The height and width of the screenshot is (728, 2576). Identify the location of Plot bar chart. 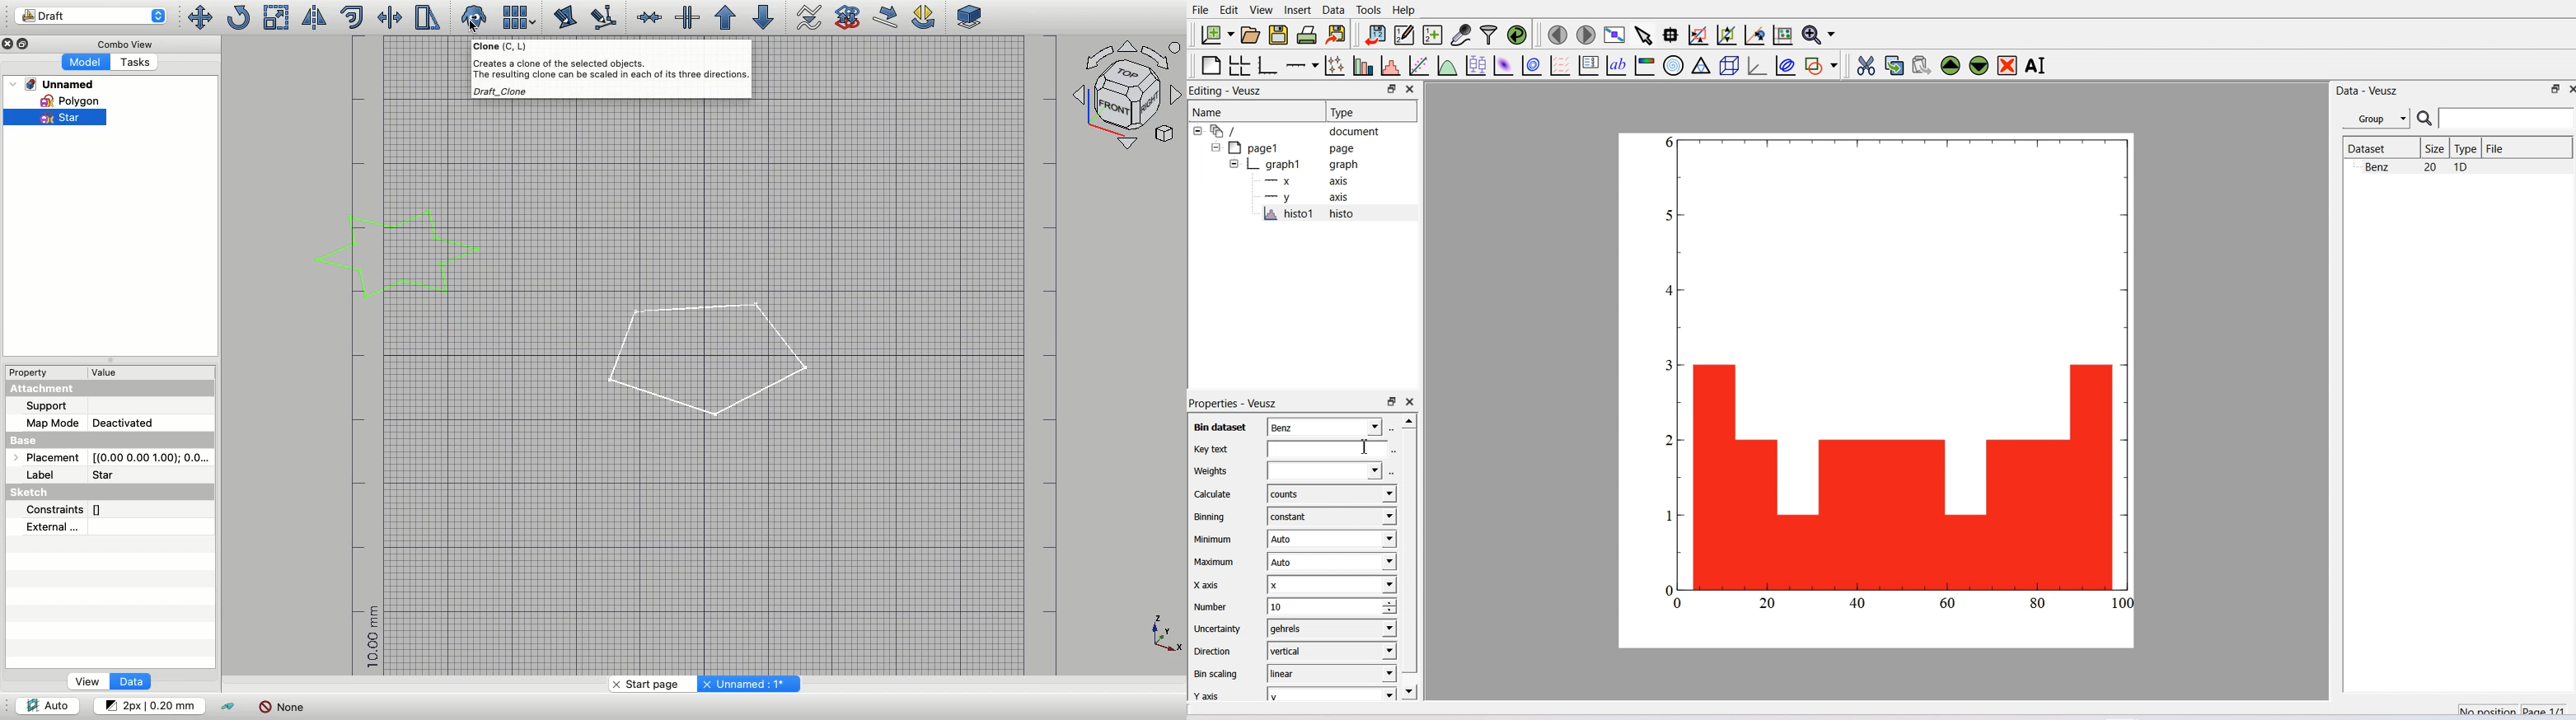
(1363, 65).